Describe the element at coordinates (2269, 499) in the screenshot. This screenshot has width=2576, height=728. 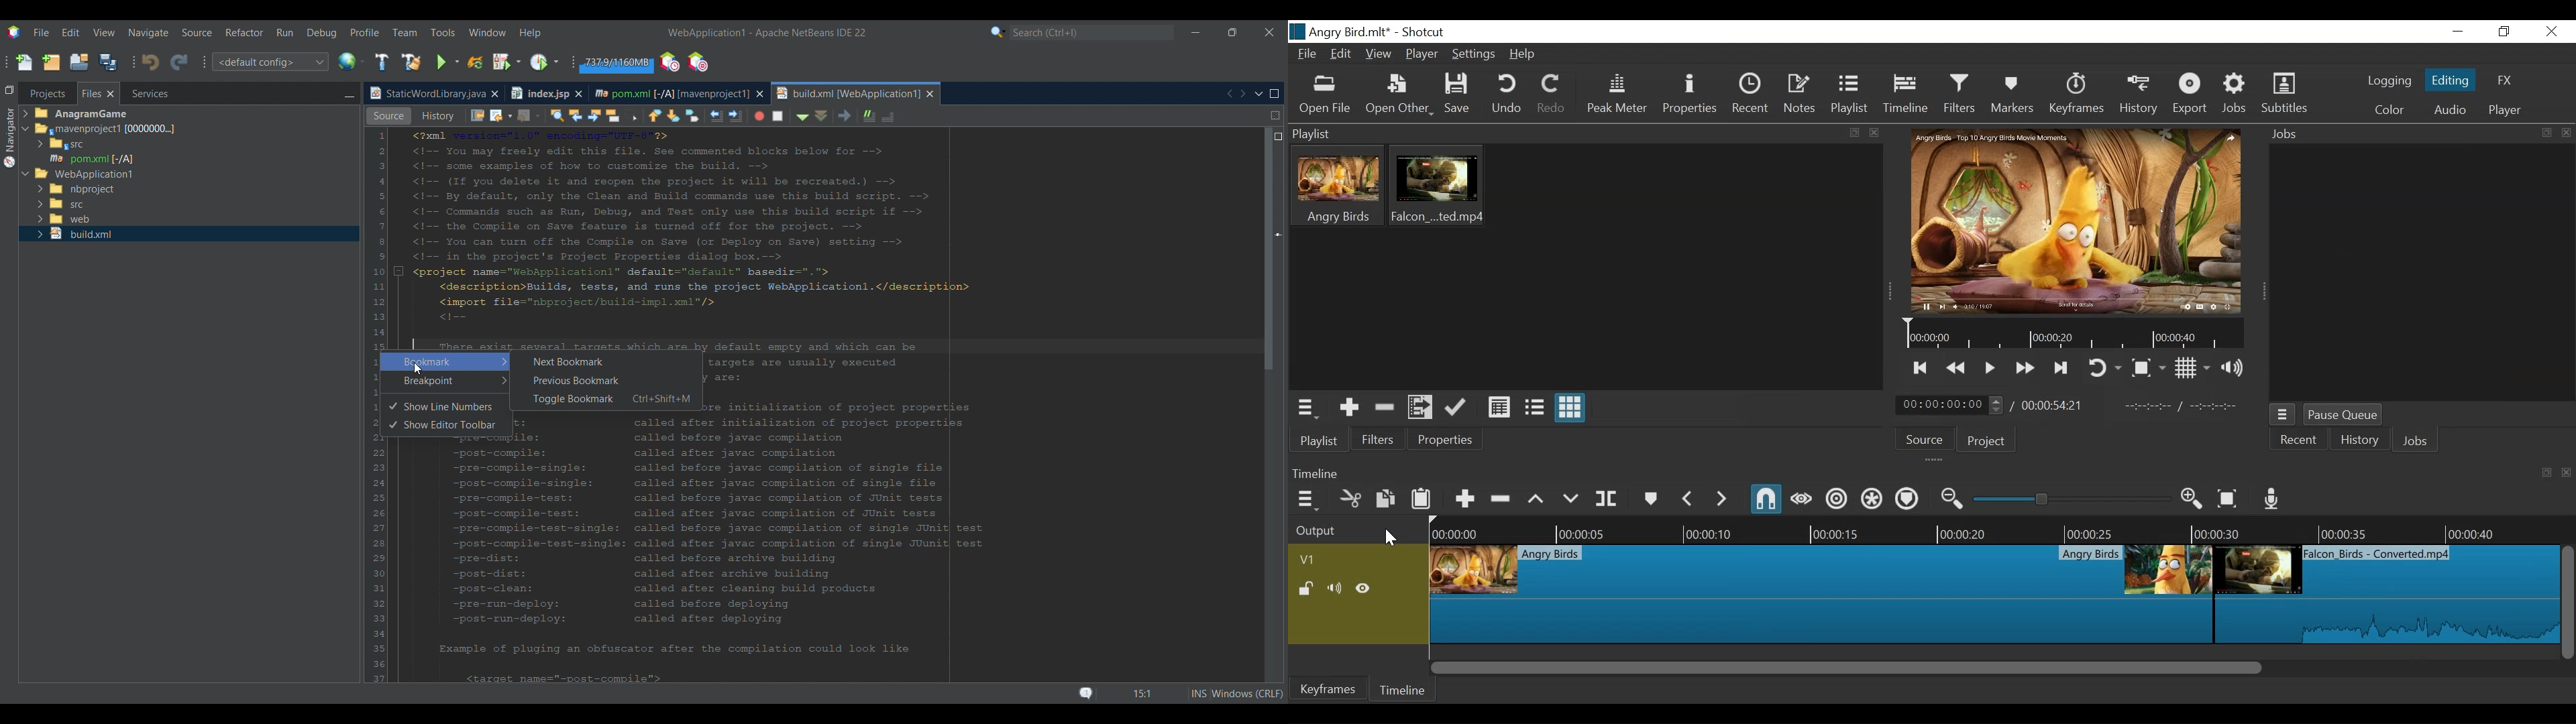
I see `Record audio` at that location.